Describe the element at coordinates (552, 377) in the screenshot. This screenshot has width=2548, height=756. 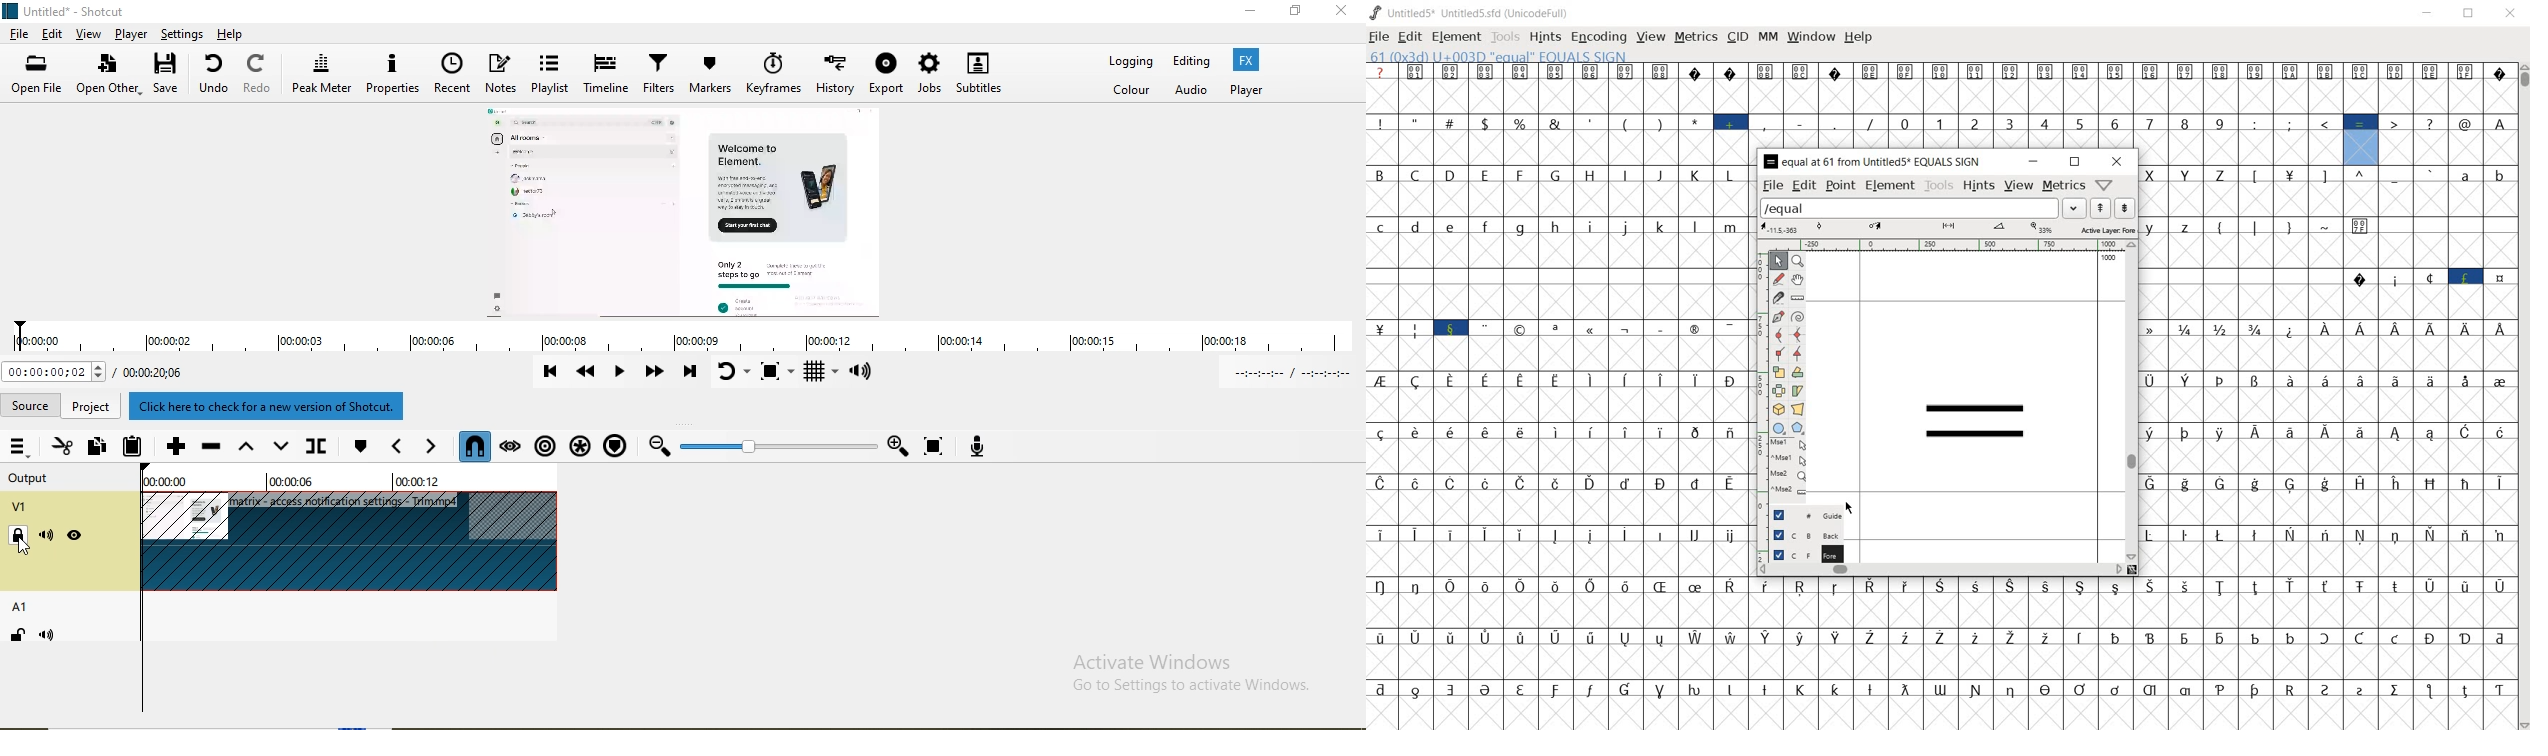
I see `Skip to previous` at that location.